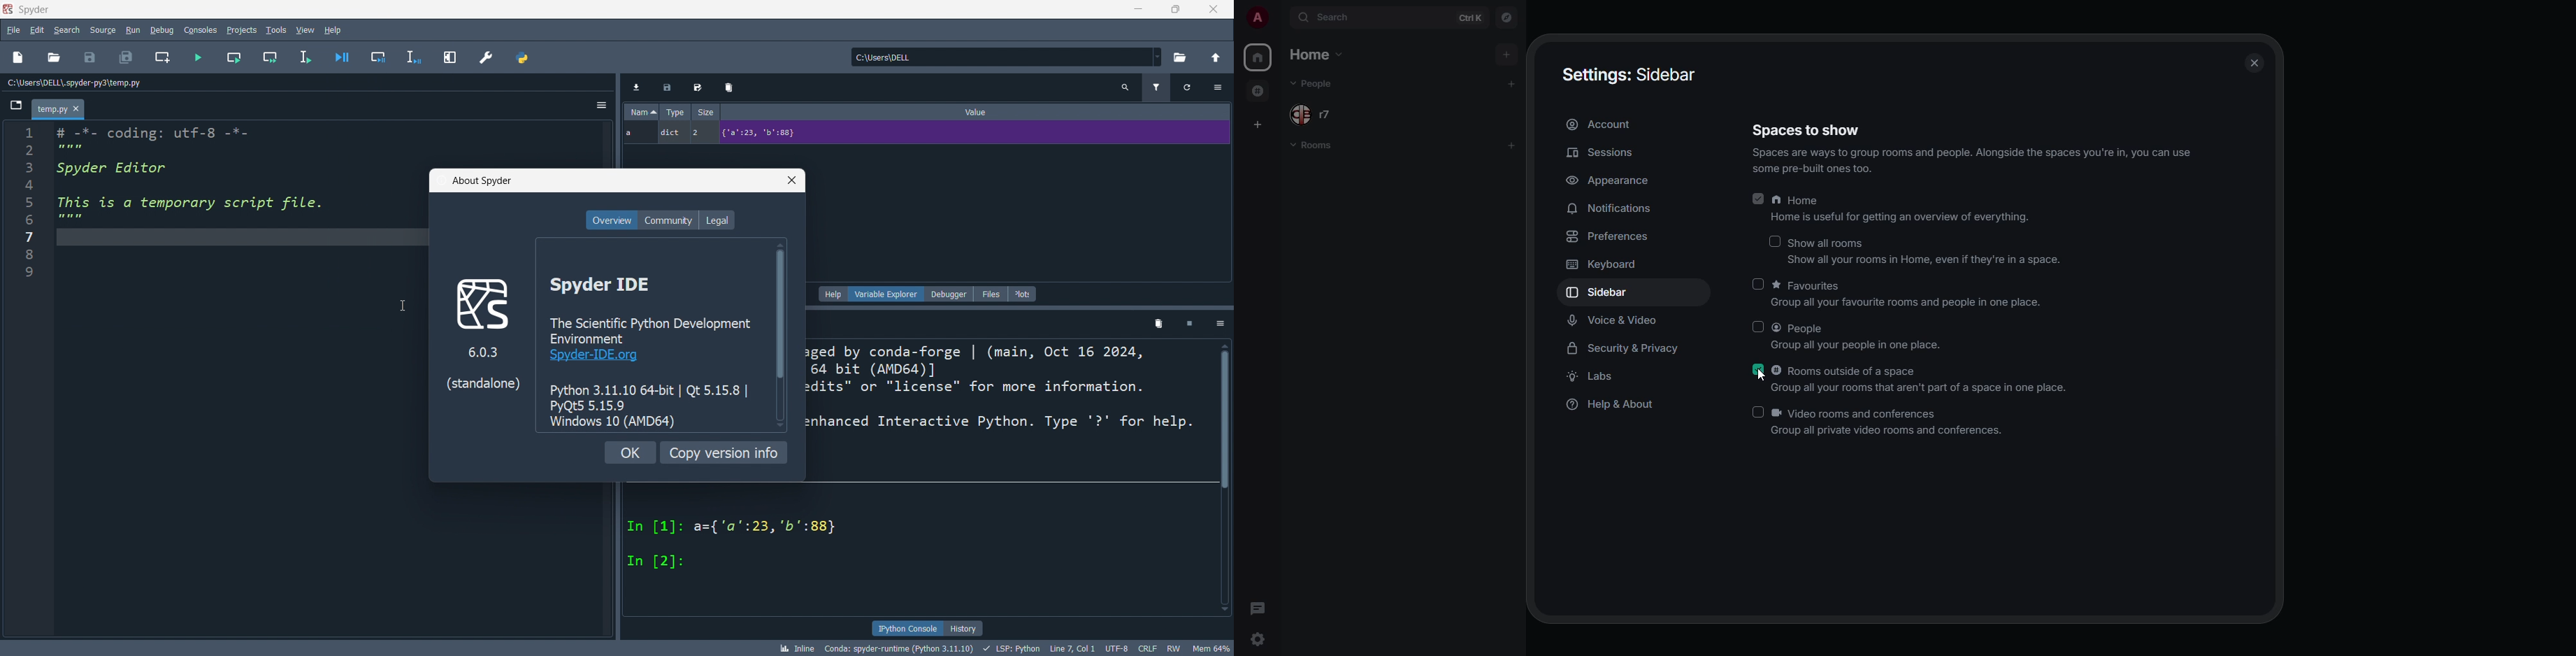  What do you see at coordinates (1259, 57) in the screenshot?
I see `home` at bounding box center [1259, 57].